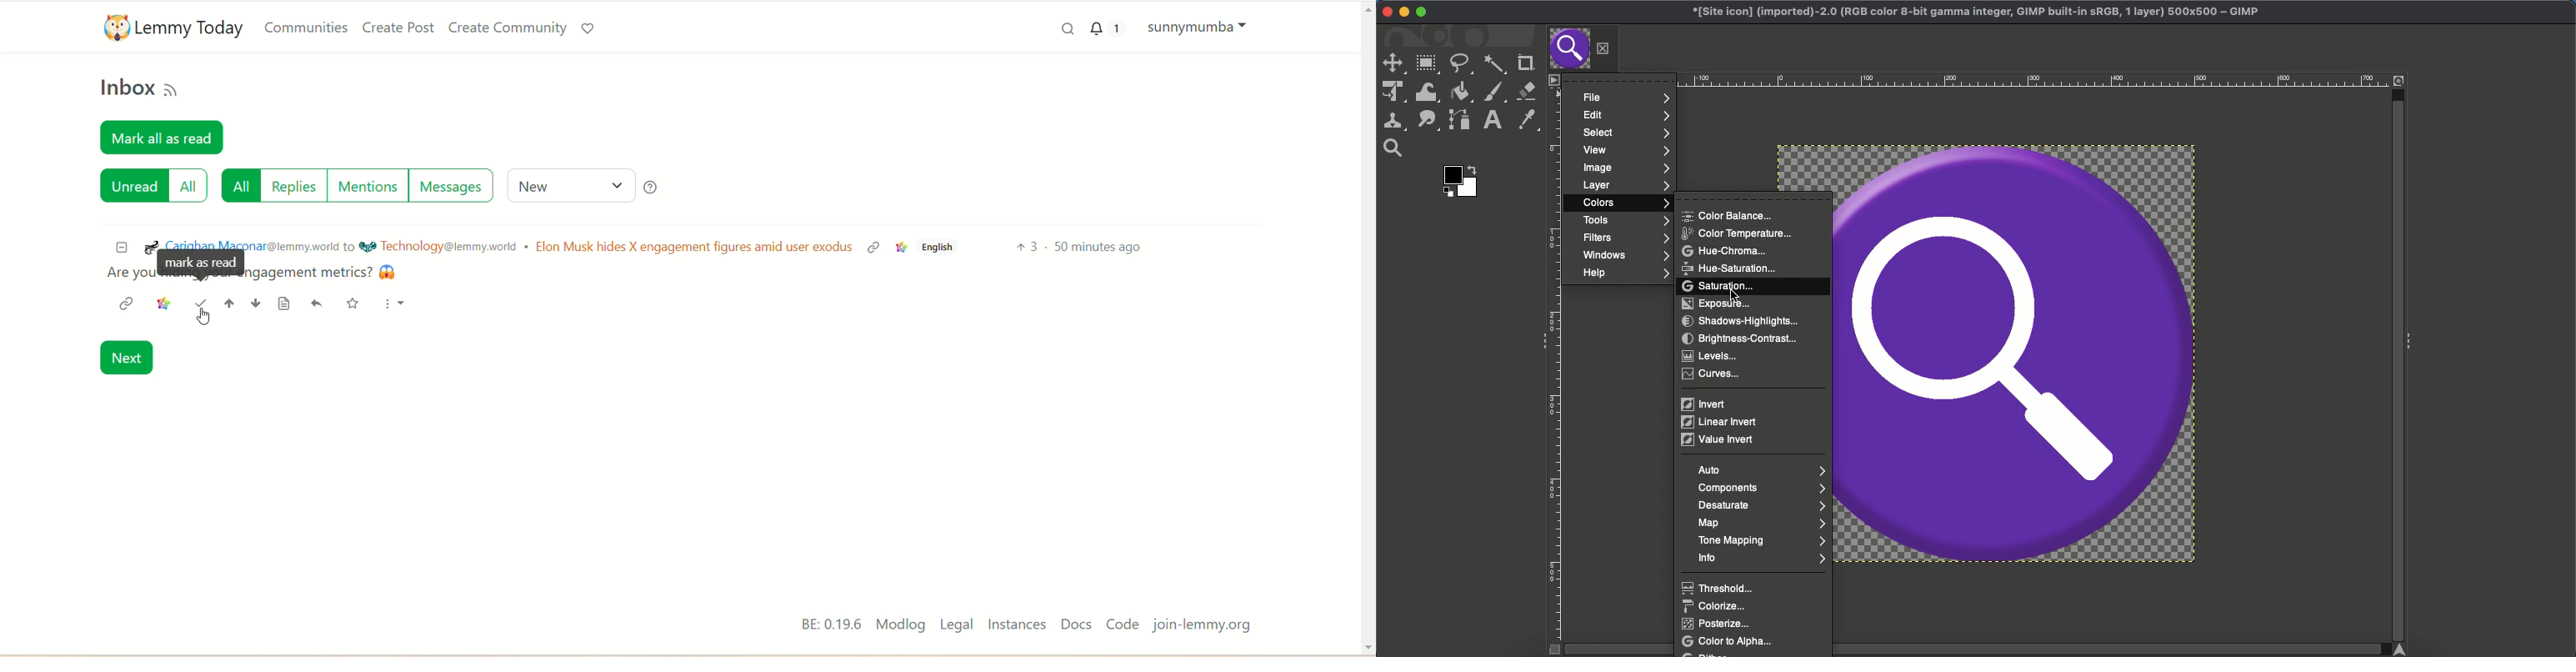  I want to click on link, so click(127, 304).